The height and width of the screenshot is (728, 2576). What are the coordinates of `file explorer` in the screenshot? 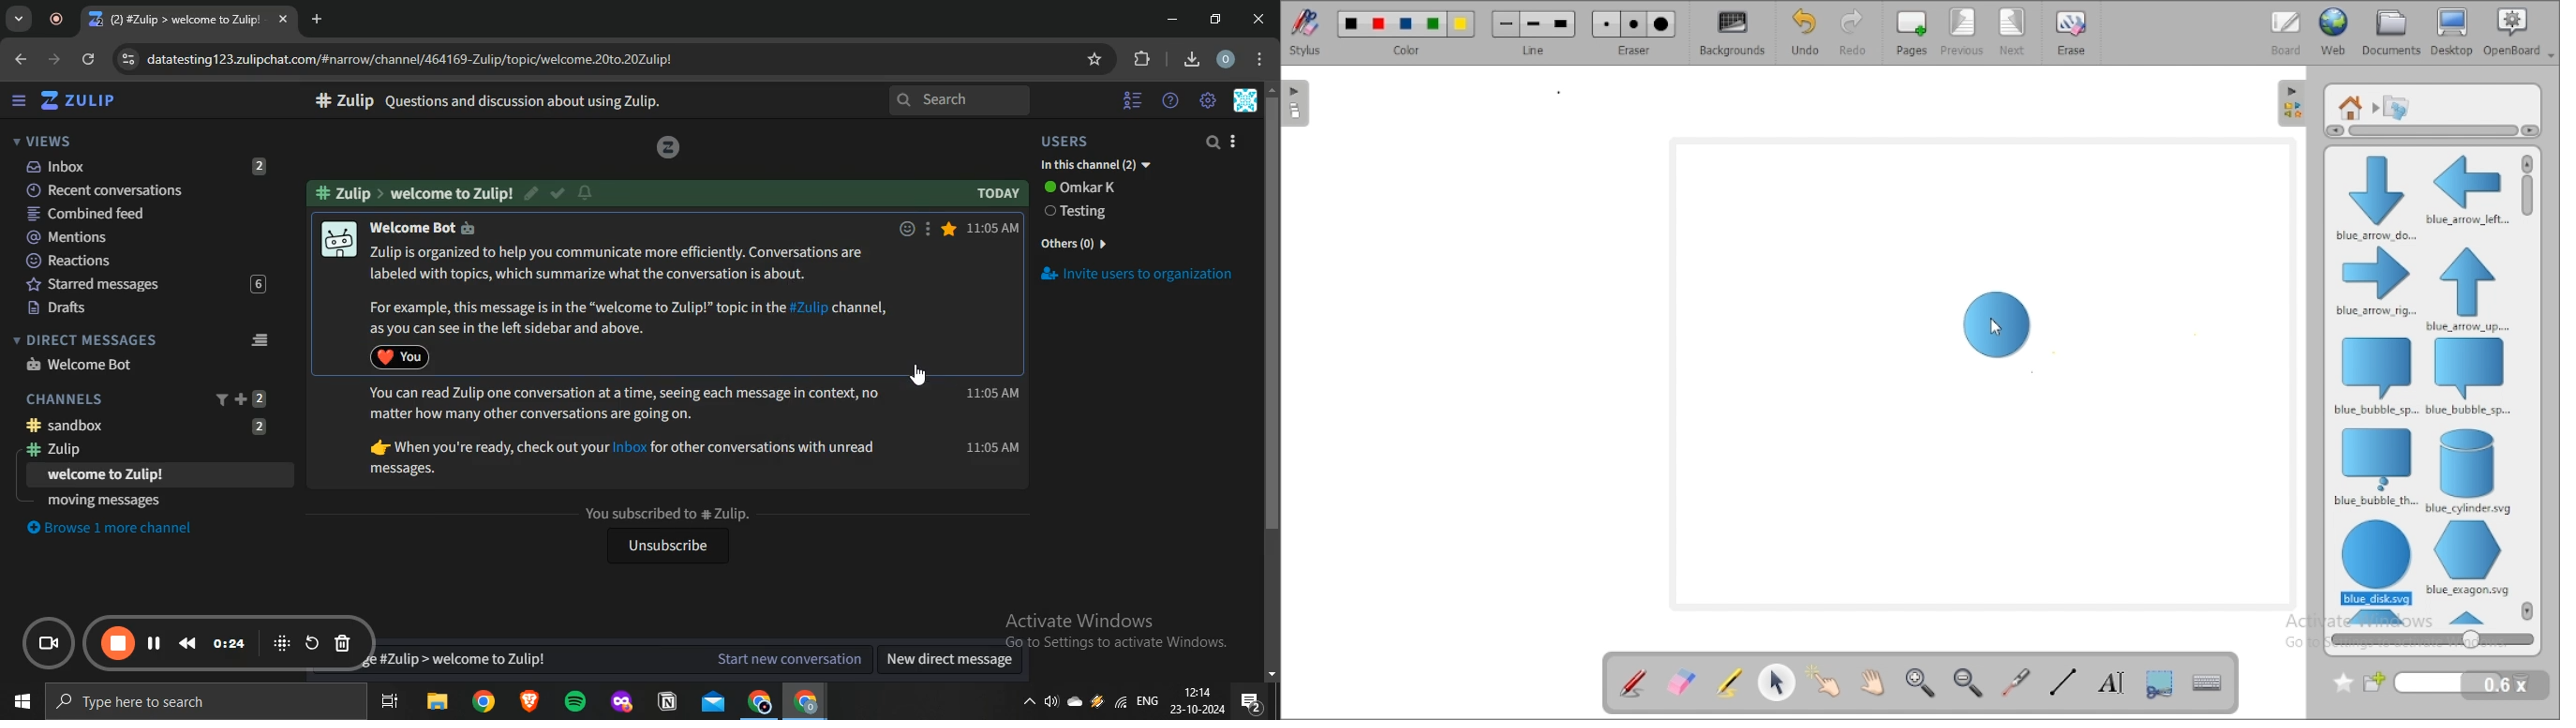 It's located at (439, 703).